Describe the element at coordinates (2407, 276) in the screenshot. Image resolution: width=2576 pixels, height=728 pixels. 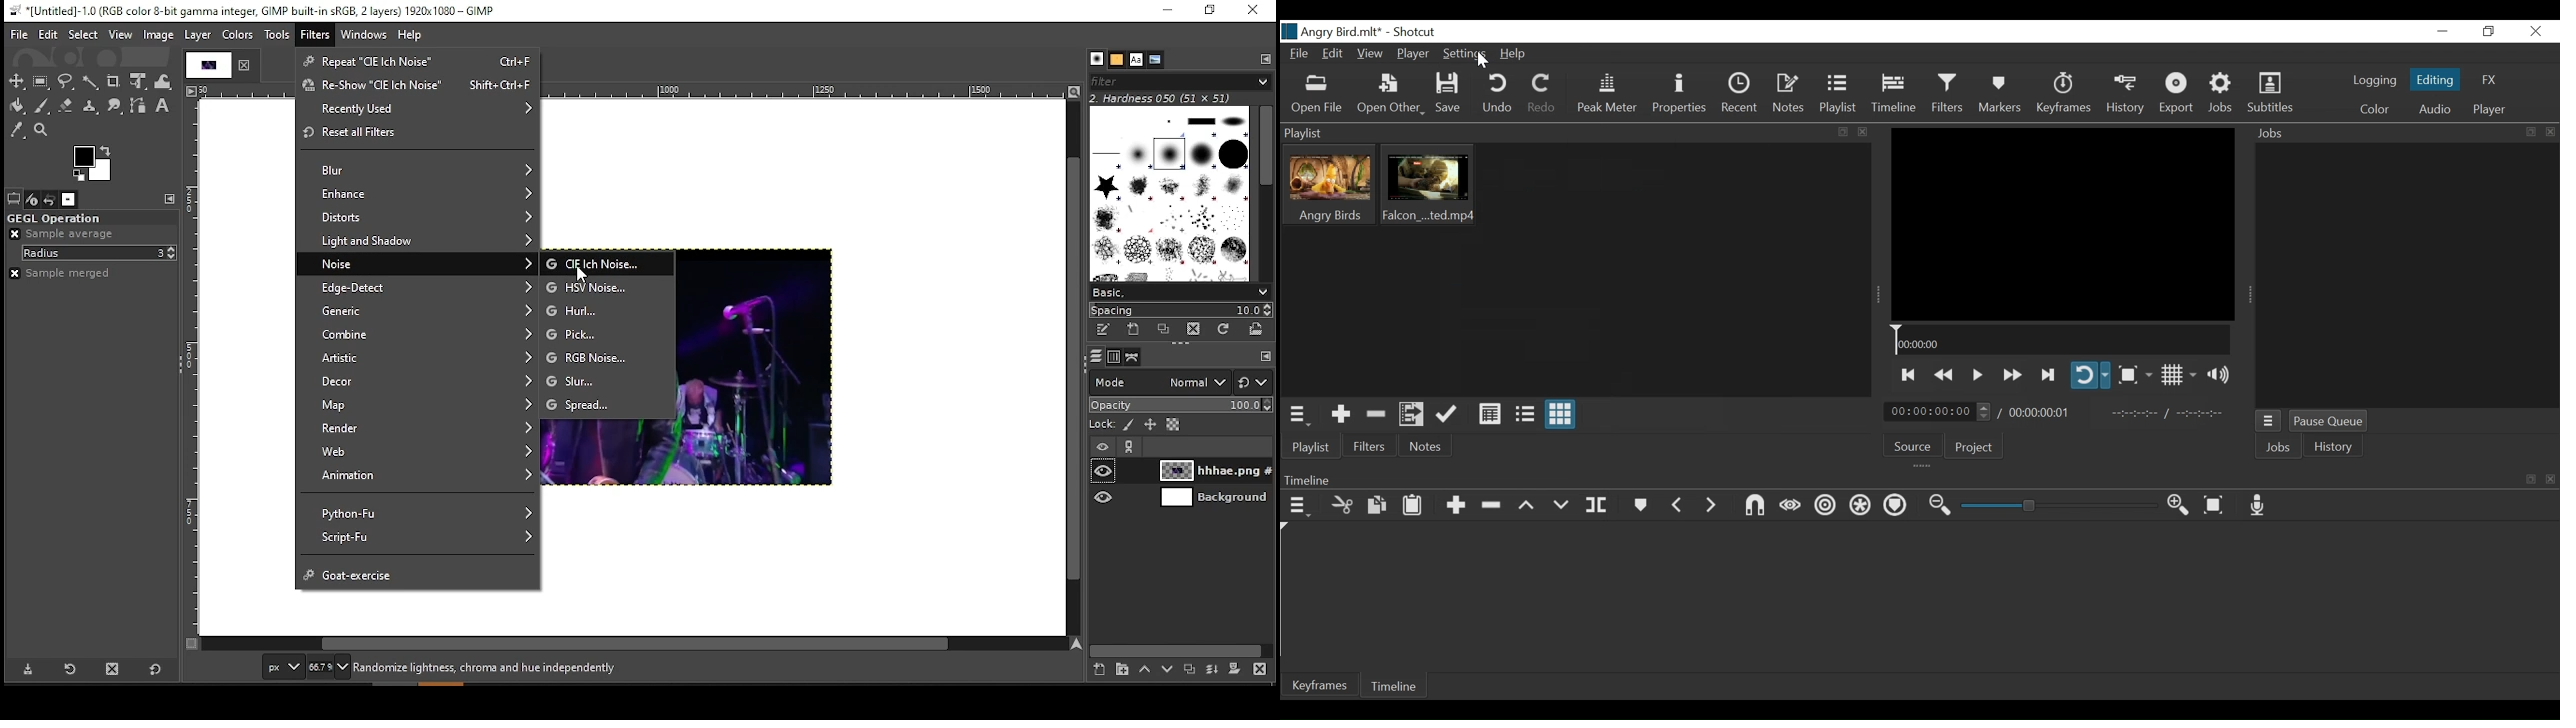
I see `Jobs Panel` at that location.